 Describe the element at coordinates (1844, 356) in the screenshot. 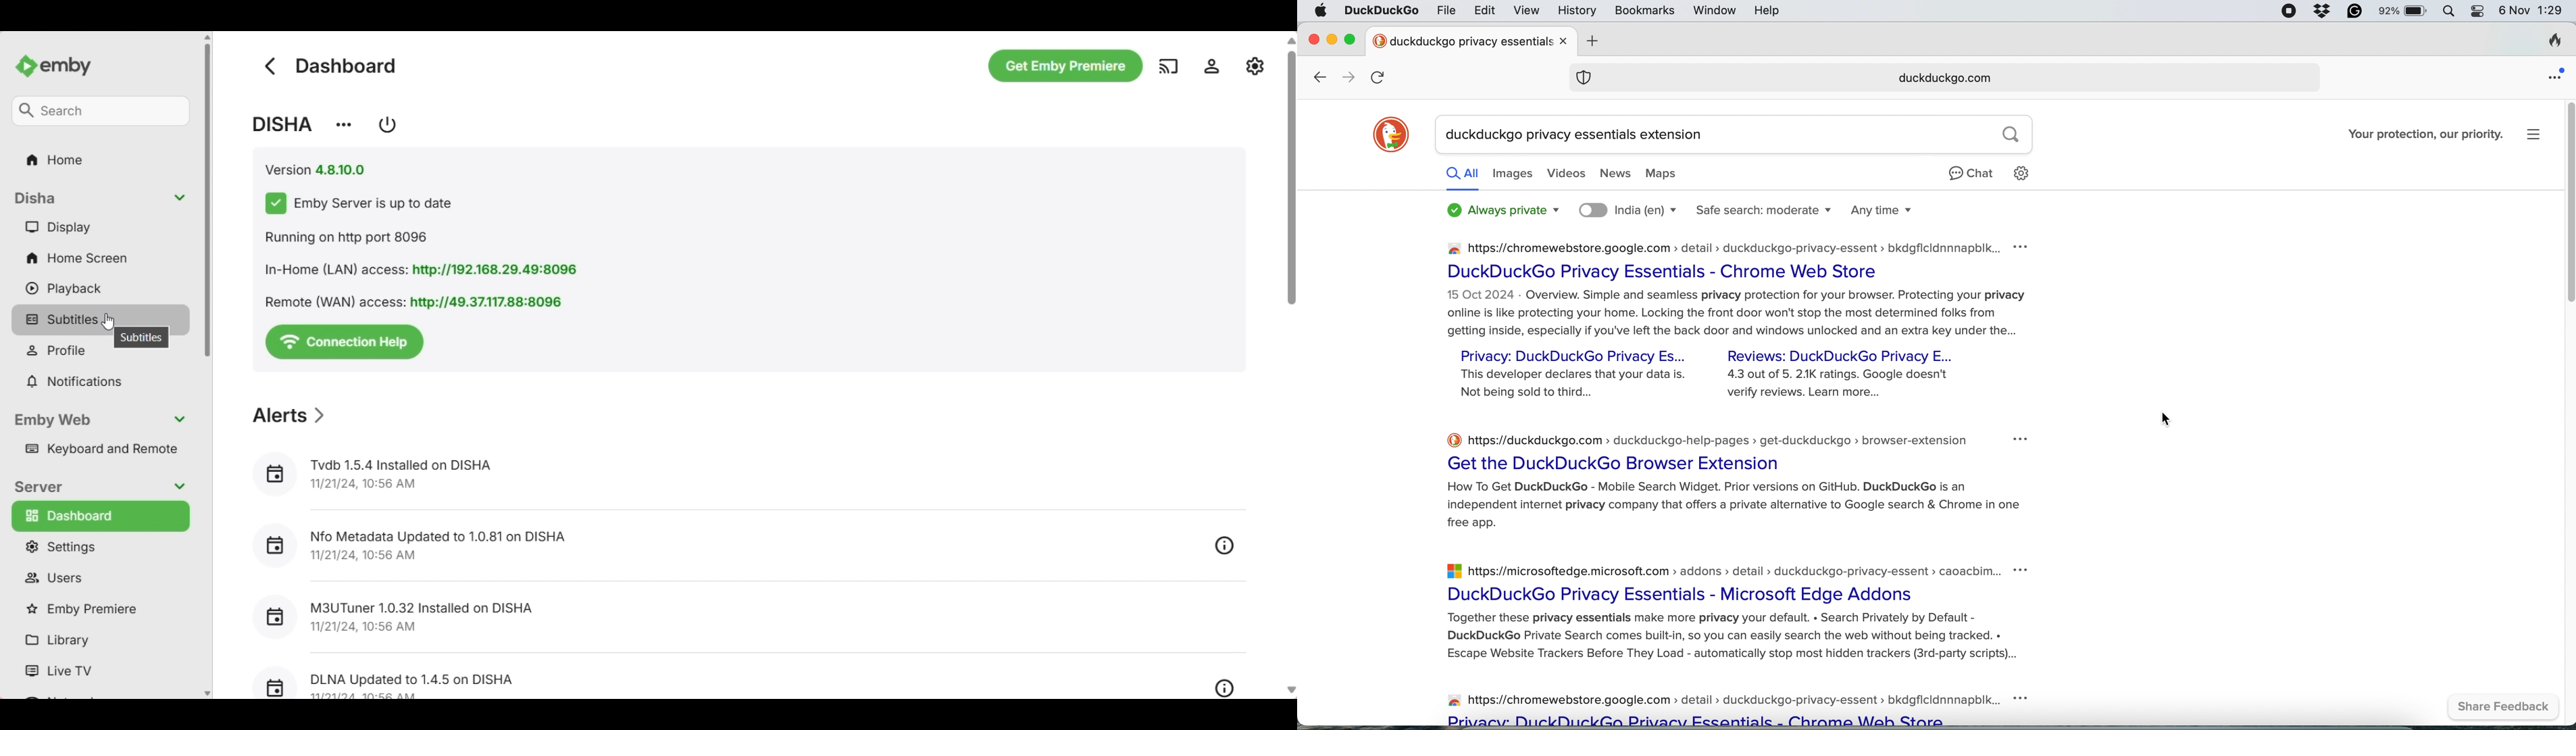

I see `Reviews: DuckDuckGo Privacy E...` at that location.